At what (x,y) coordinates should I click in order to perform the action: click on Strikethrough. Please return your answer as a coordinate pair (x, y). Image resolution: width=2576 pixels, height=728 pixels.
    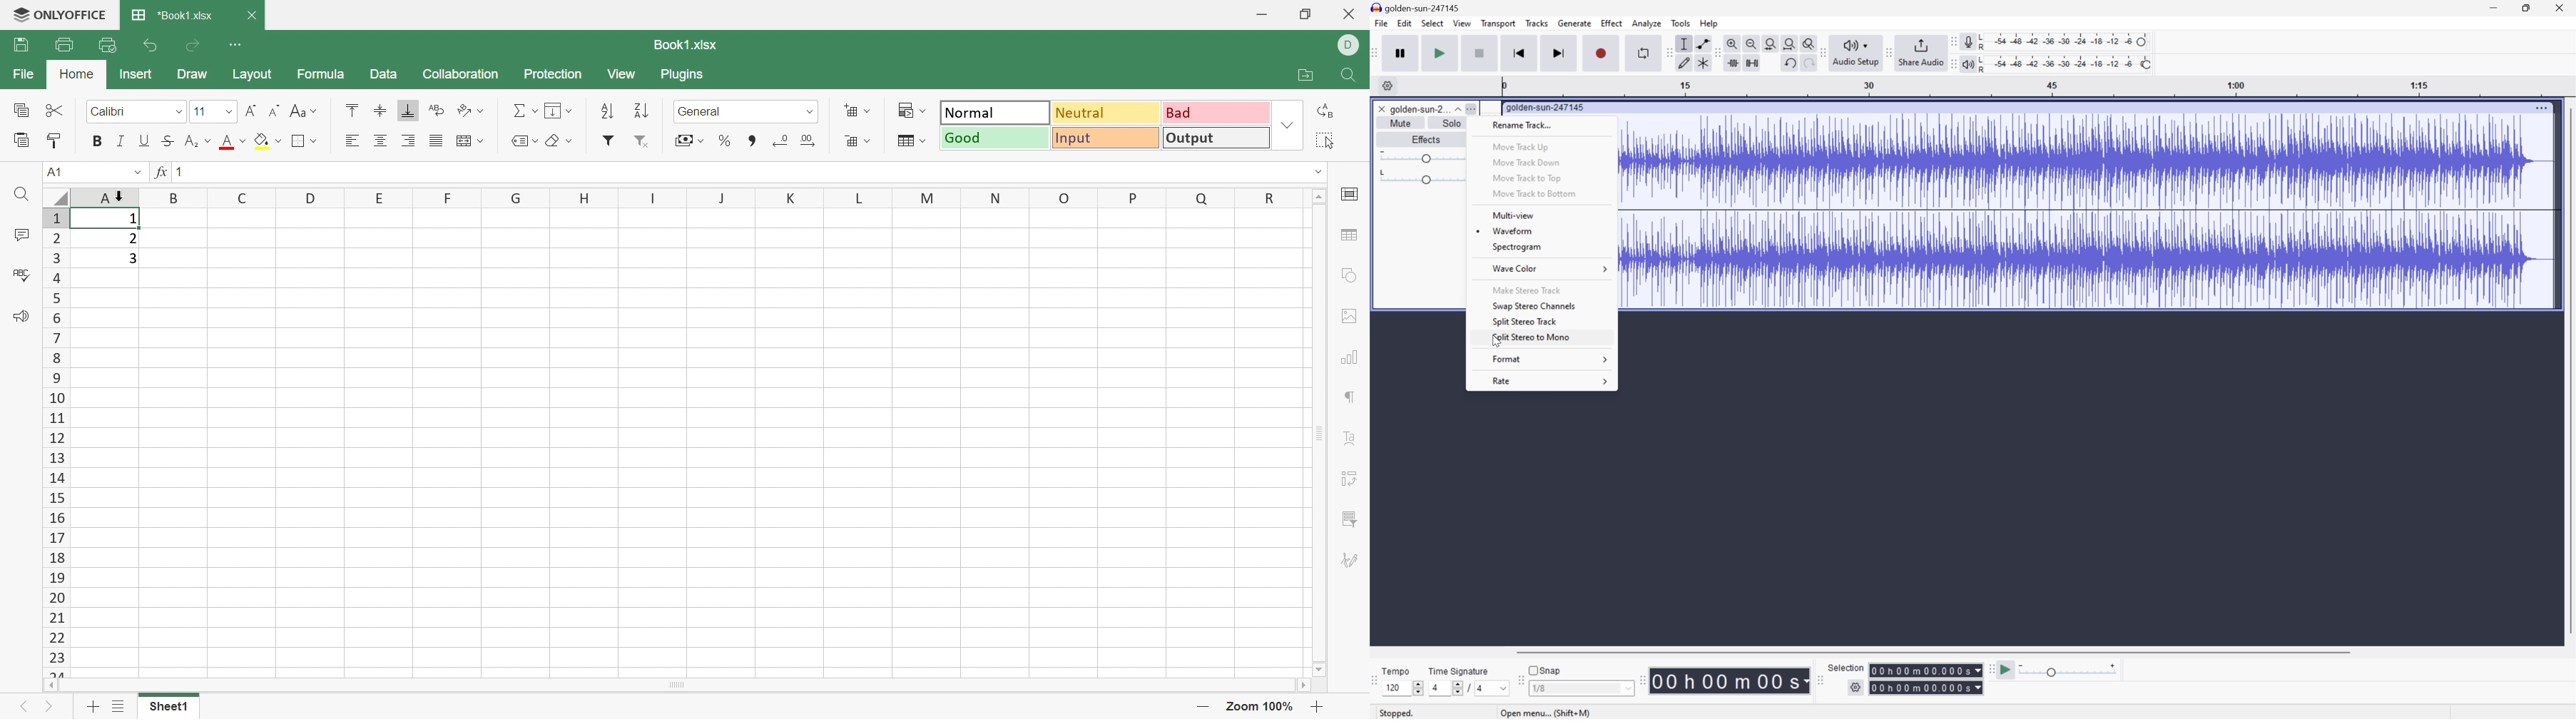
    Looking at the image, I should click on (166, 141).